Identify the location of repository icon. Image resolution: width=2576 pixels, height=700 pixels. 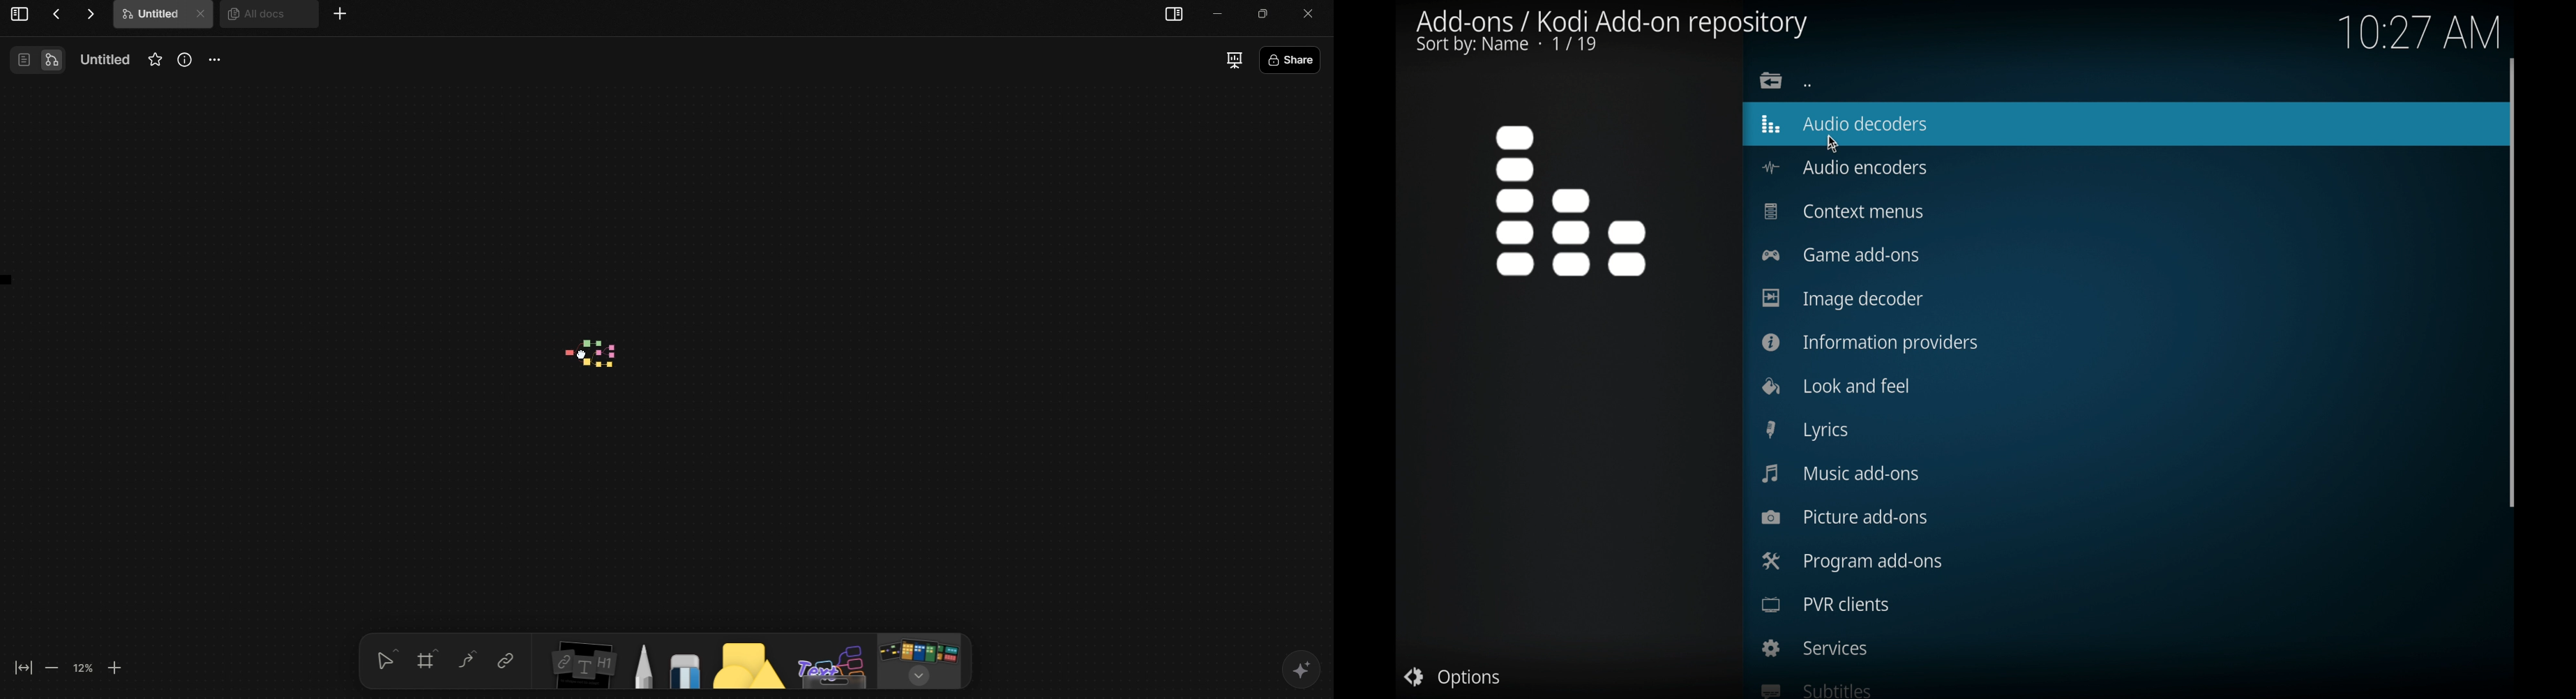
(1574, 199).